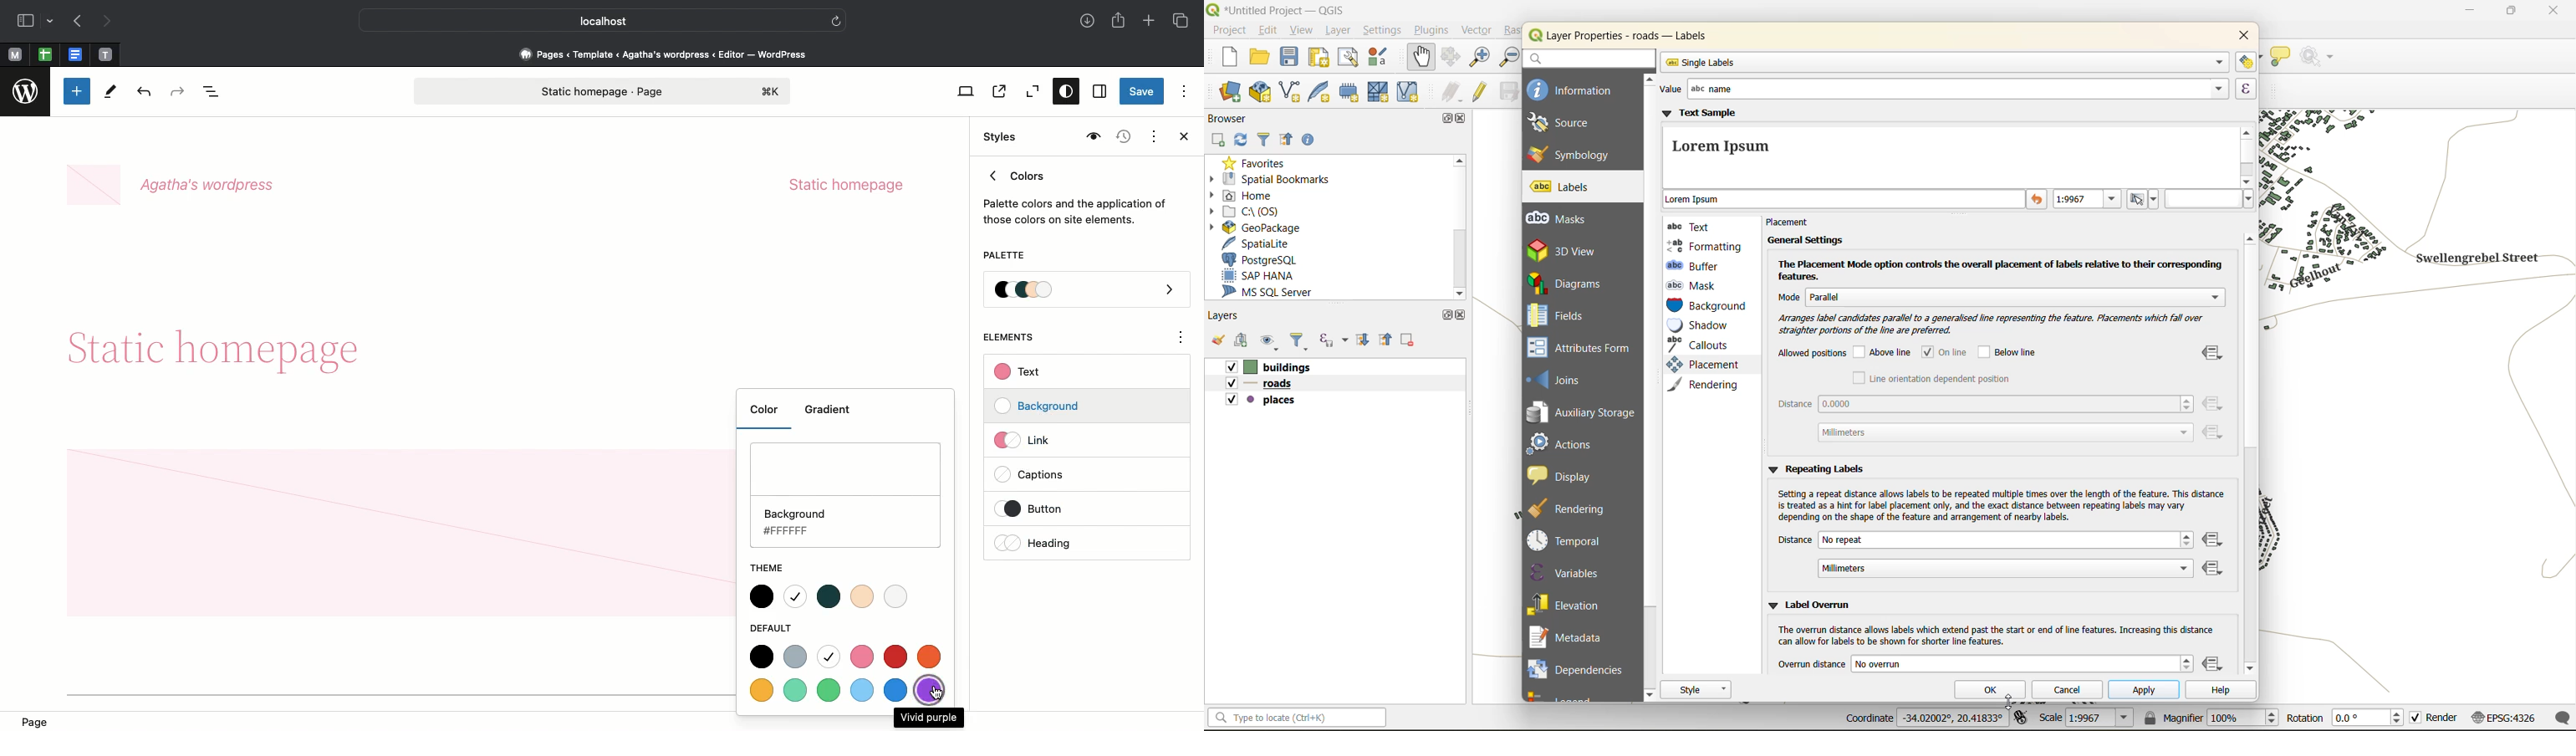  What do you see at coordinates (1263, 230) in the screenshot?
I see `geopackage` at bounding box center [1263, 230].